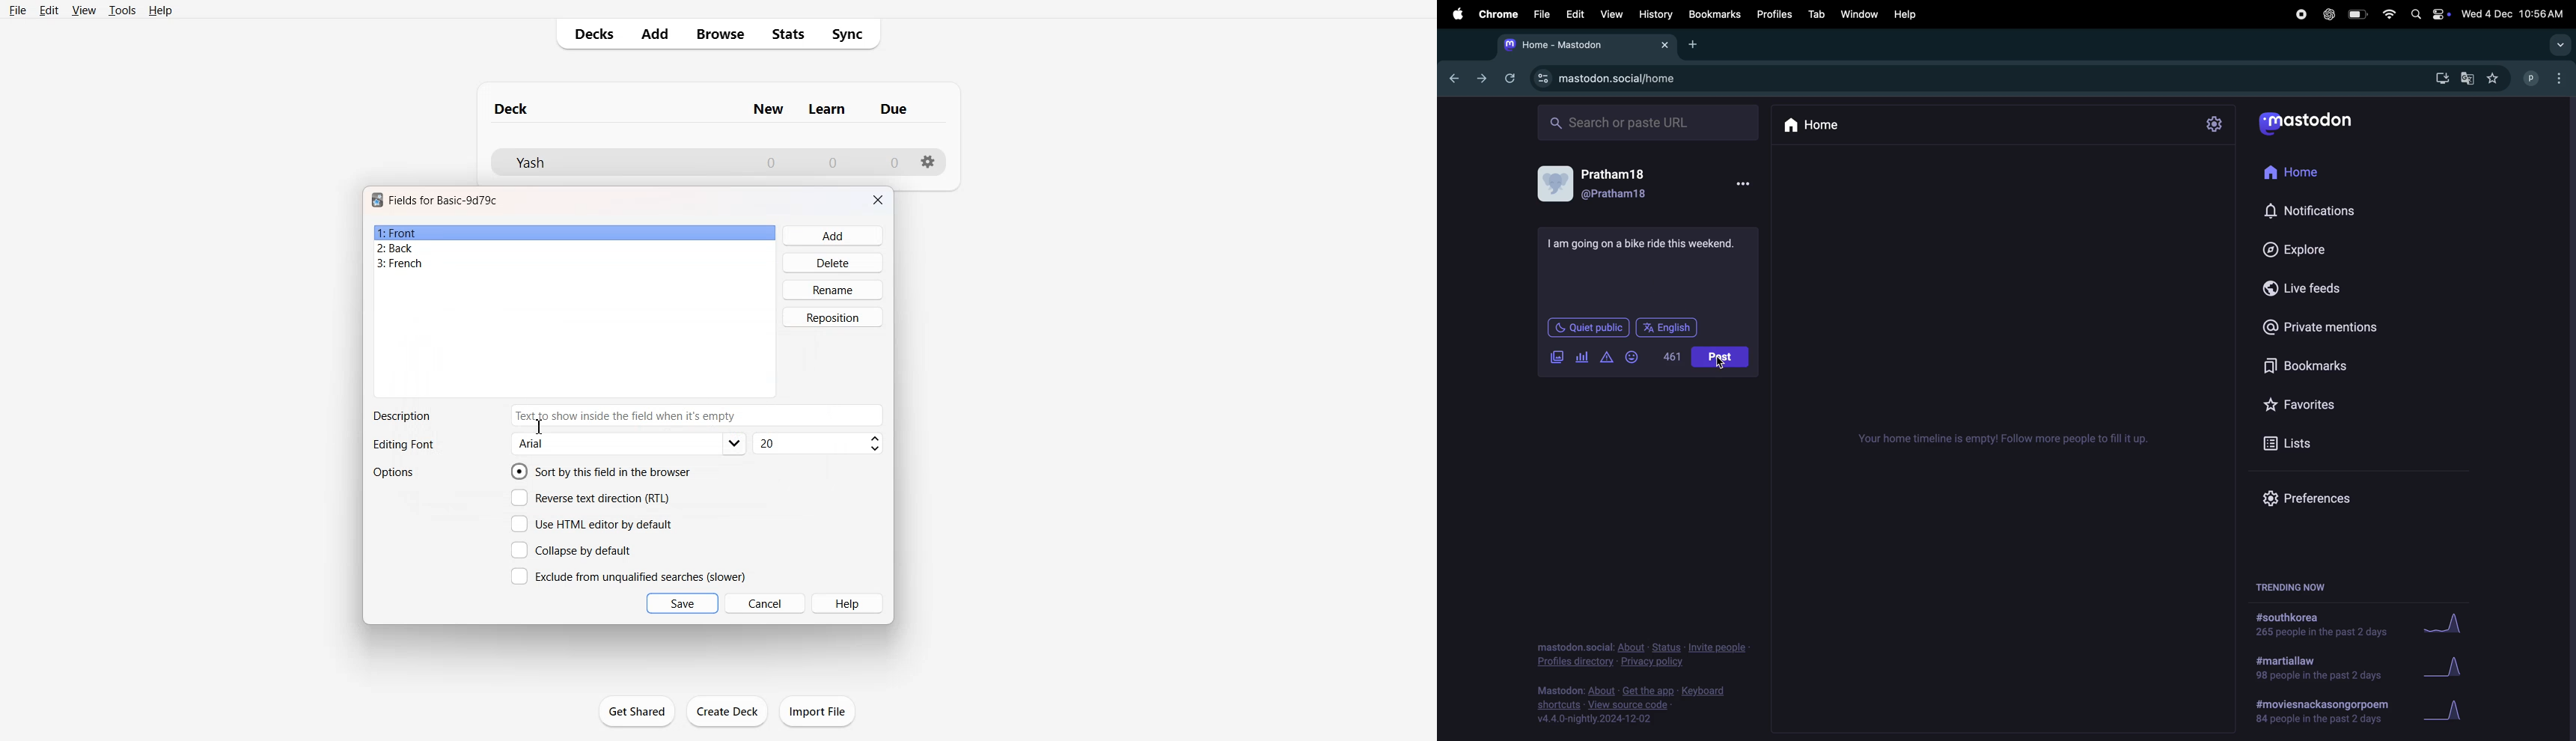 Image resolution: width=2576 pixels, height=756 pixels. What do you see at coordinates (1858, 13) in the screenshot?
I see `Window` at bounding box center [1858, 13].